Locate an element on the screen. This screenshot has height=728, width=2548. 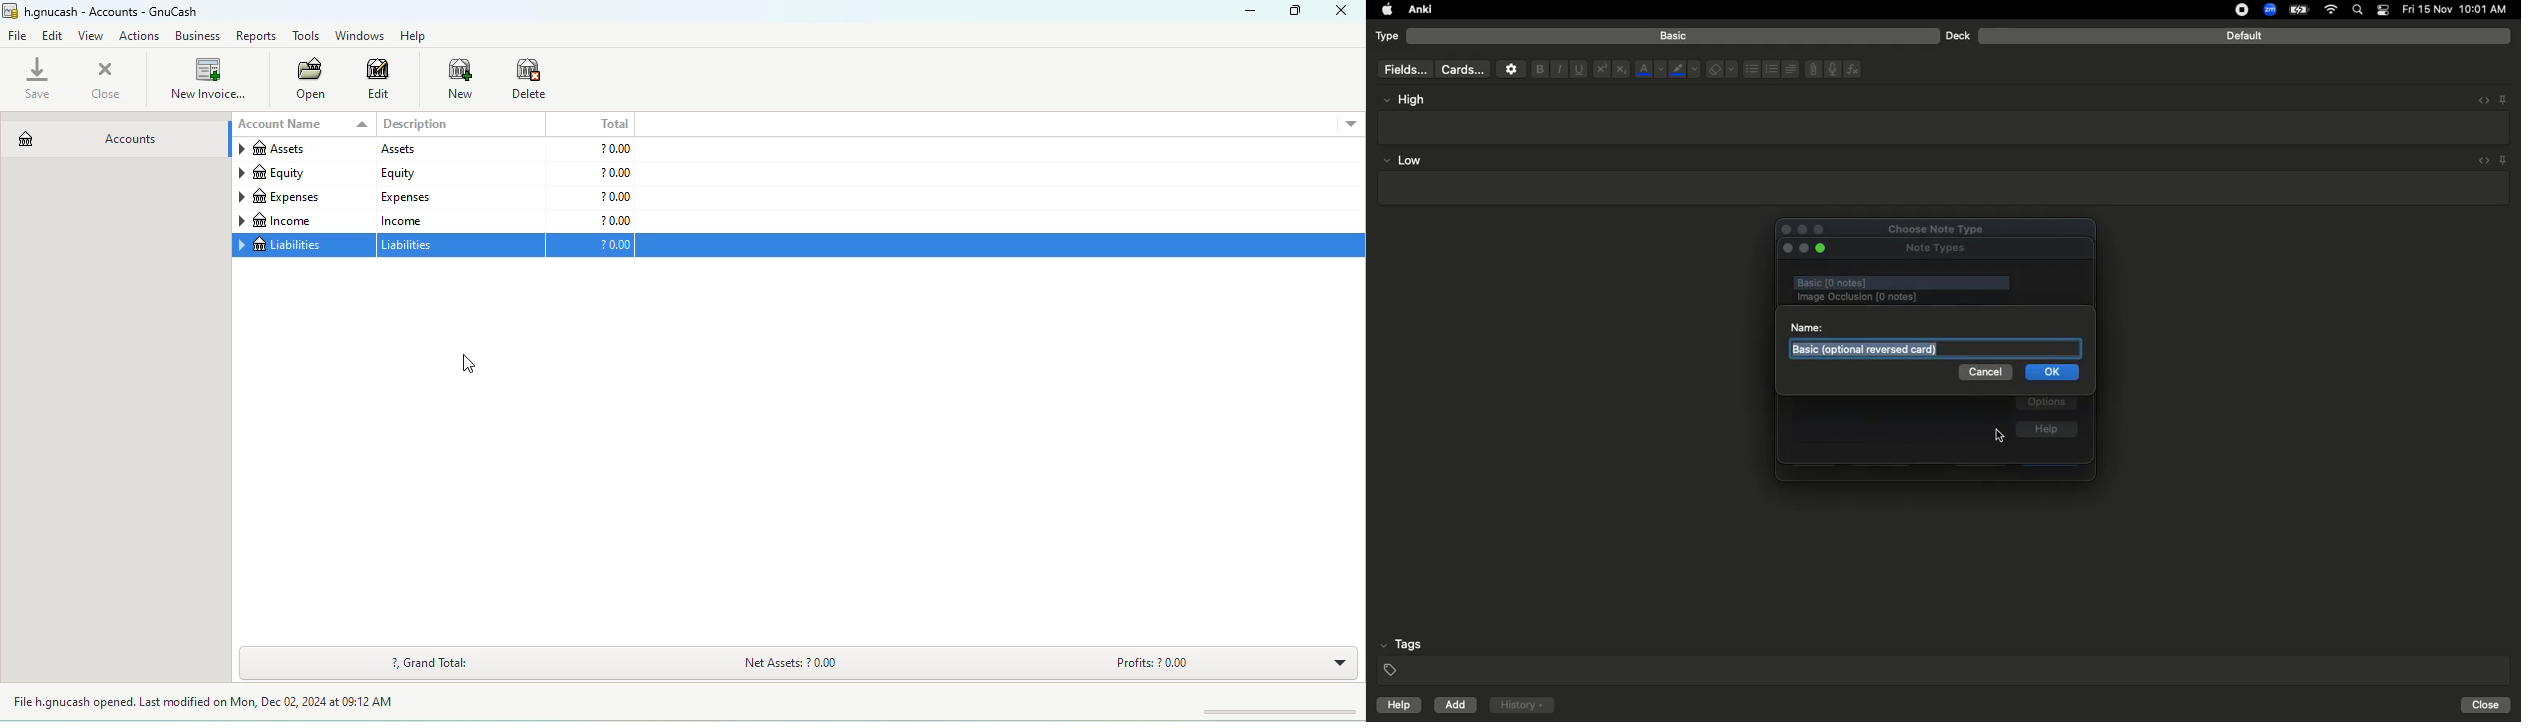
Name is located at coordinates (1806, 327).